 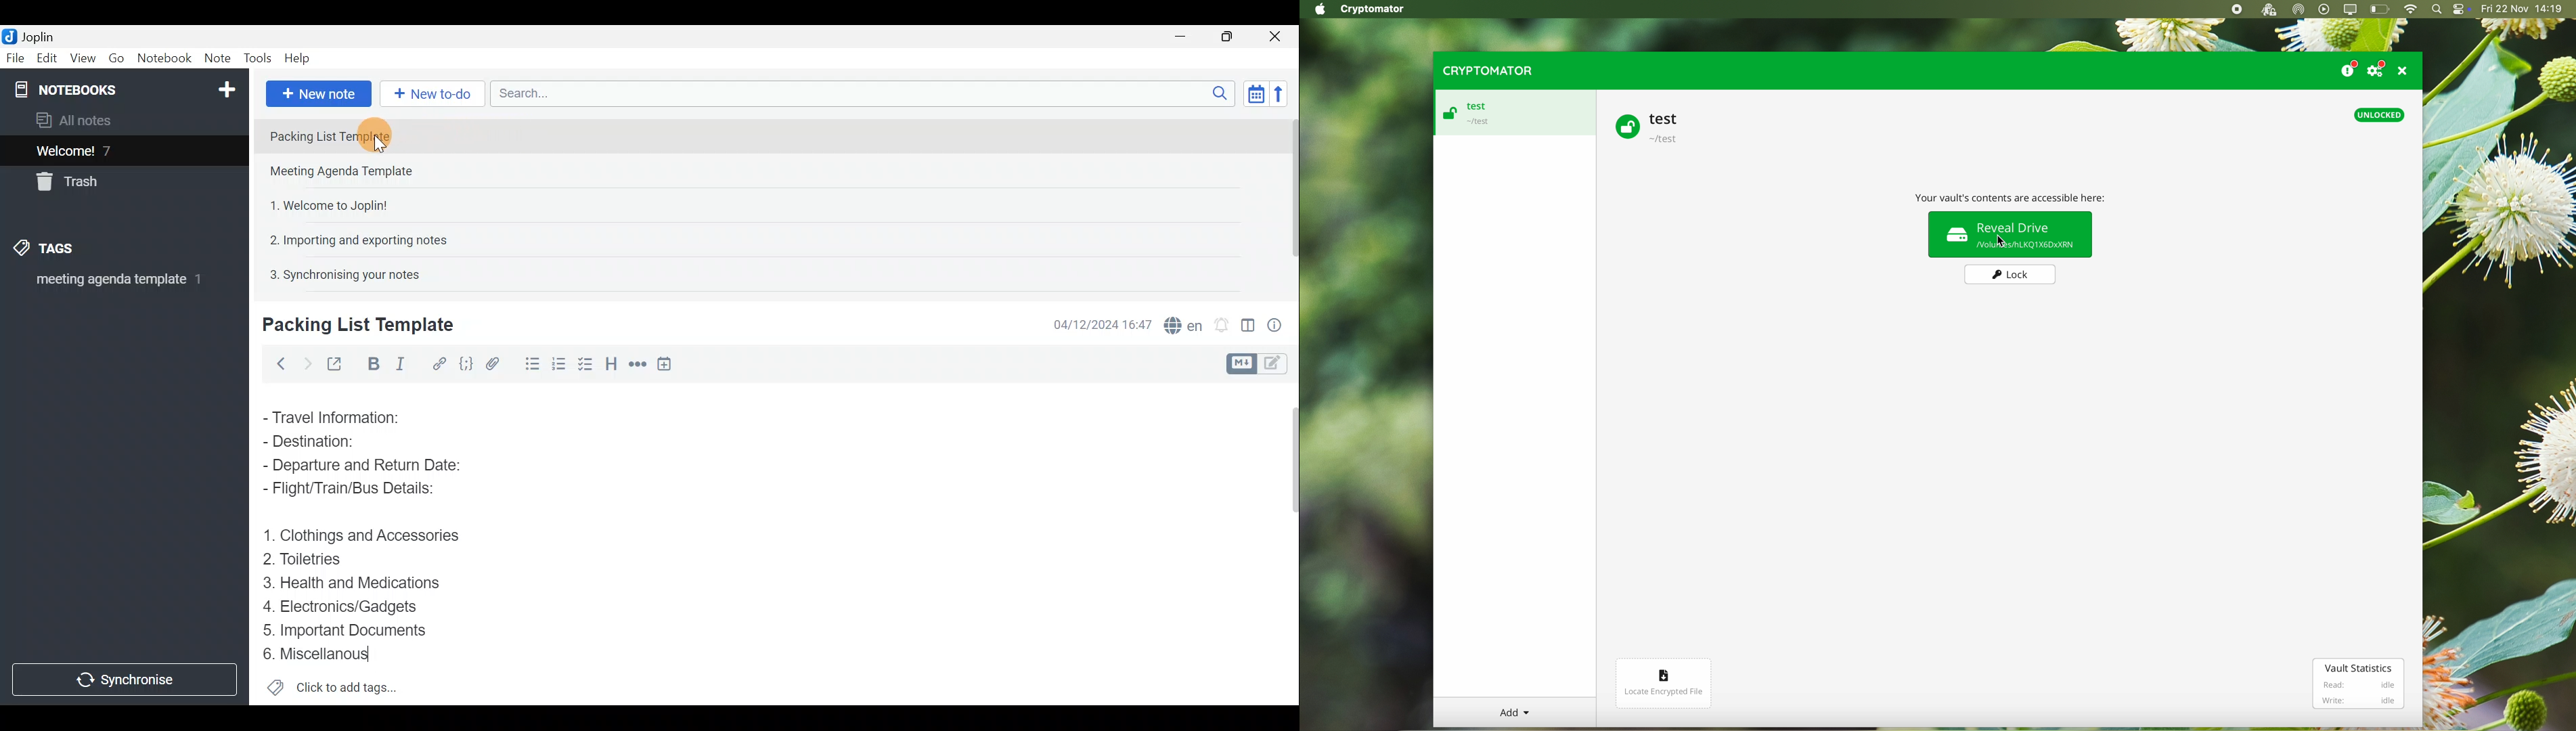 What do you see at coordinates (259, 59) in the screenshot?
I see `Tools` at bounding box center [259, 59].